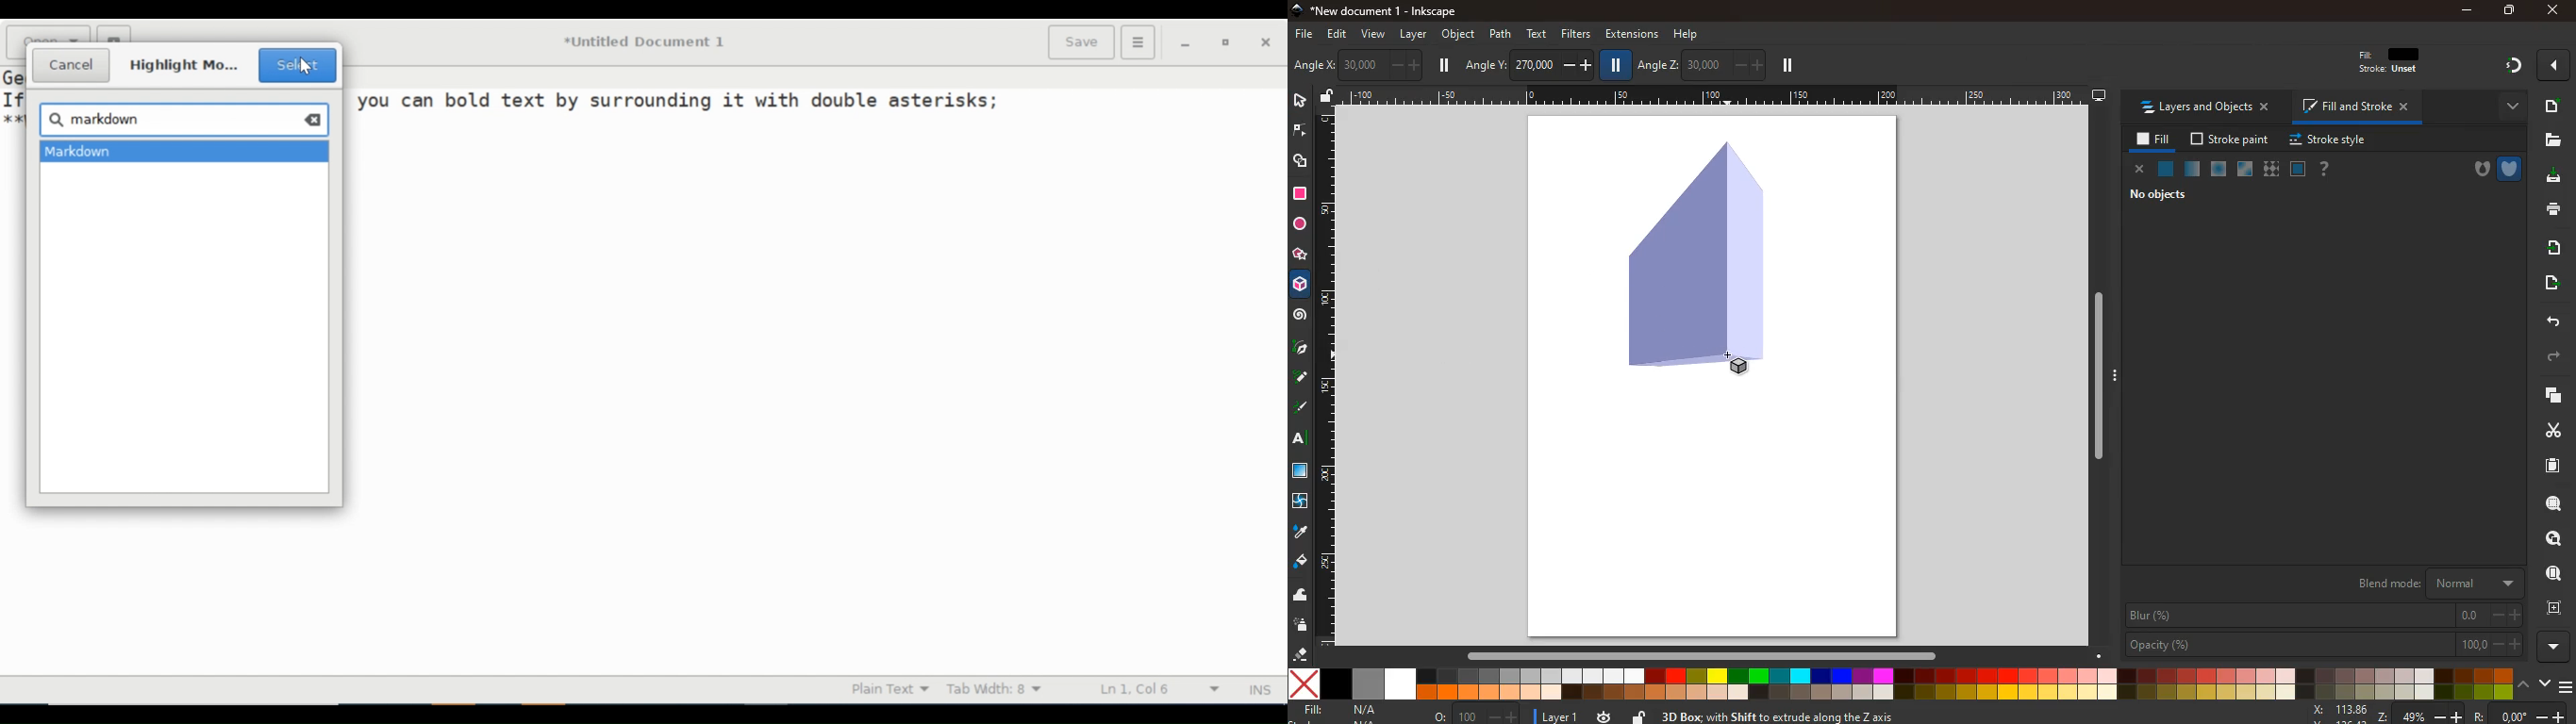  What do you see at coordinates (1301, 411) in the screenshot?
I see `draw` at bounding box center [1301, 411].